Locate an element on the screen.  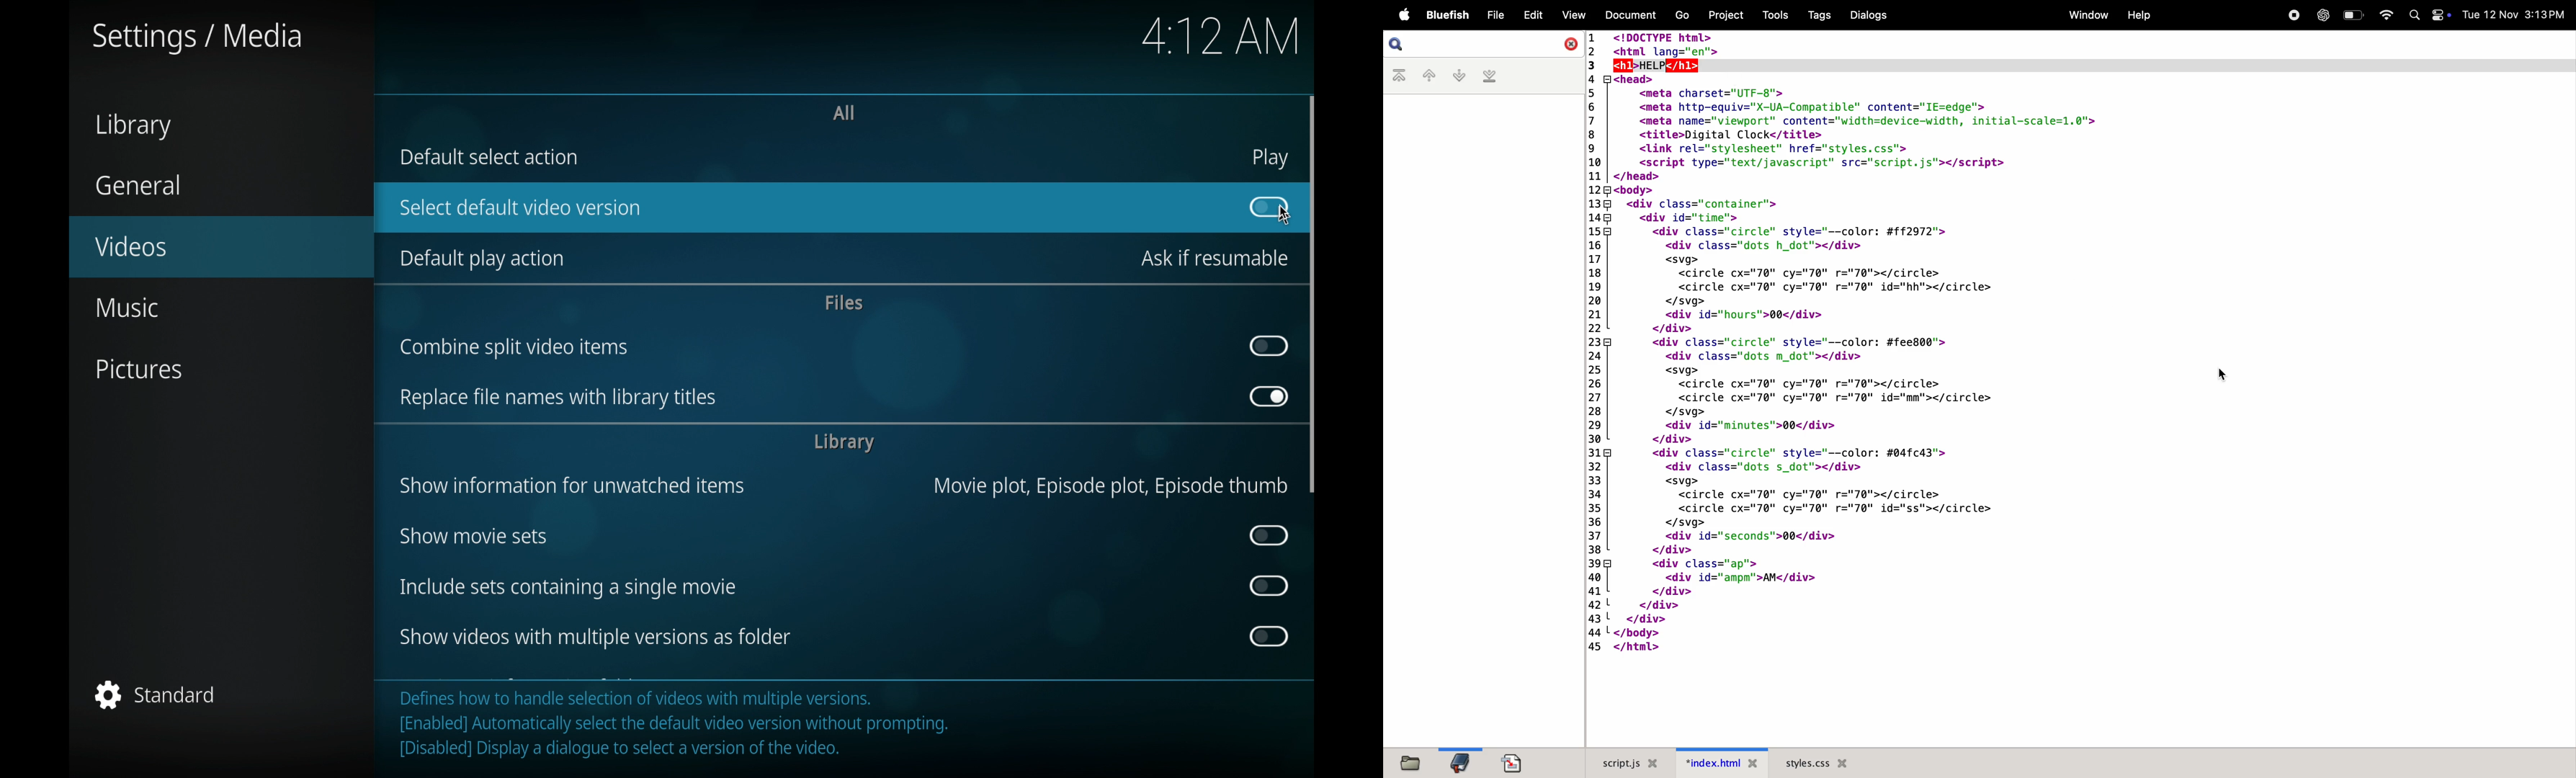
toggle button is located at coordinates (1269, 535).